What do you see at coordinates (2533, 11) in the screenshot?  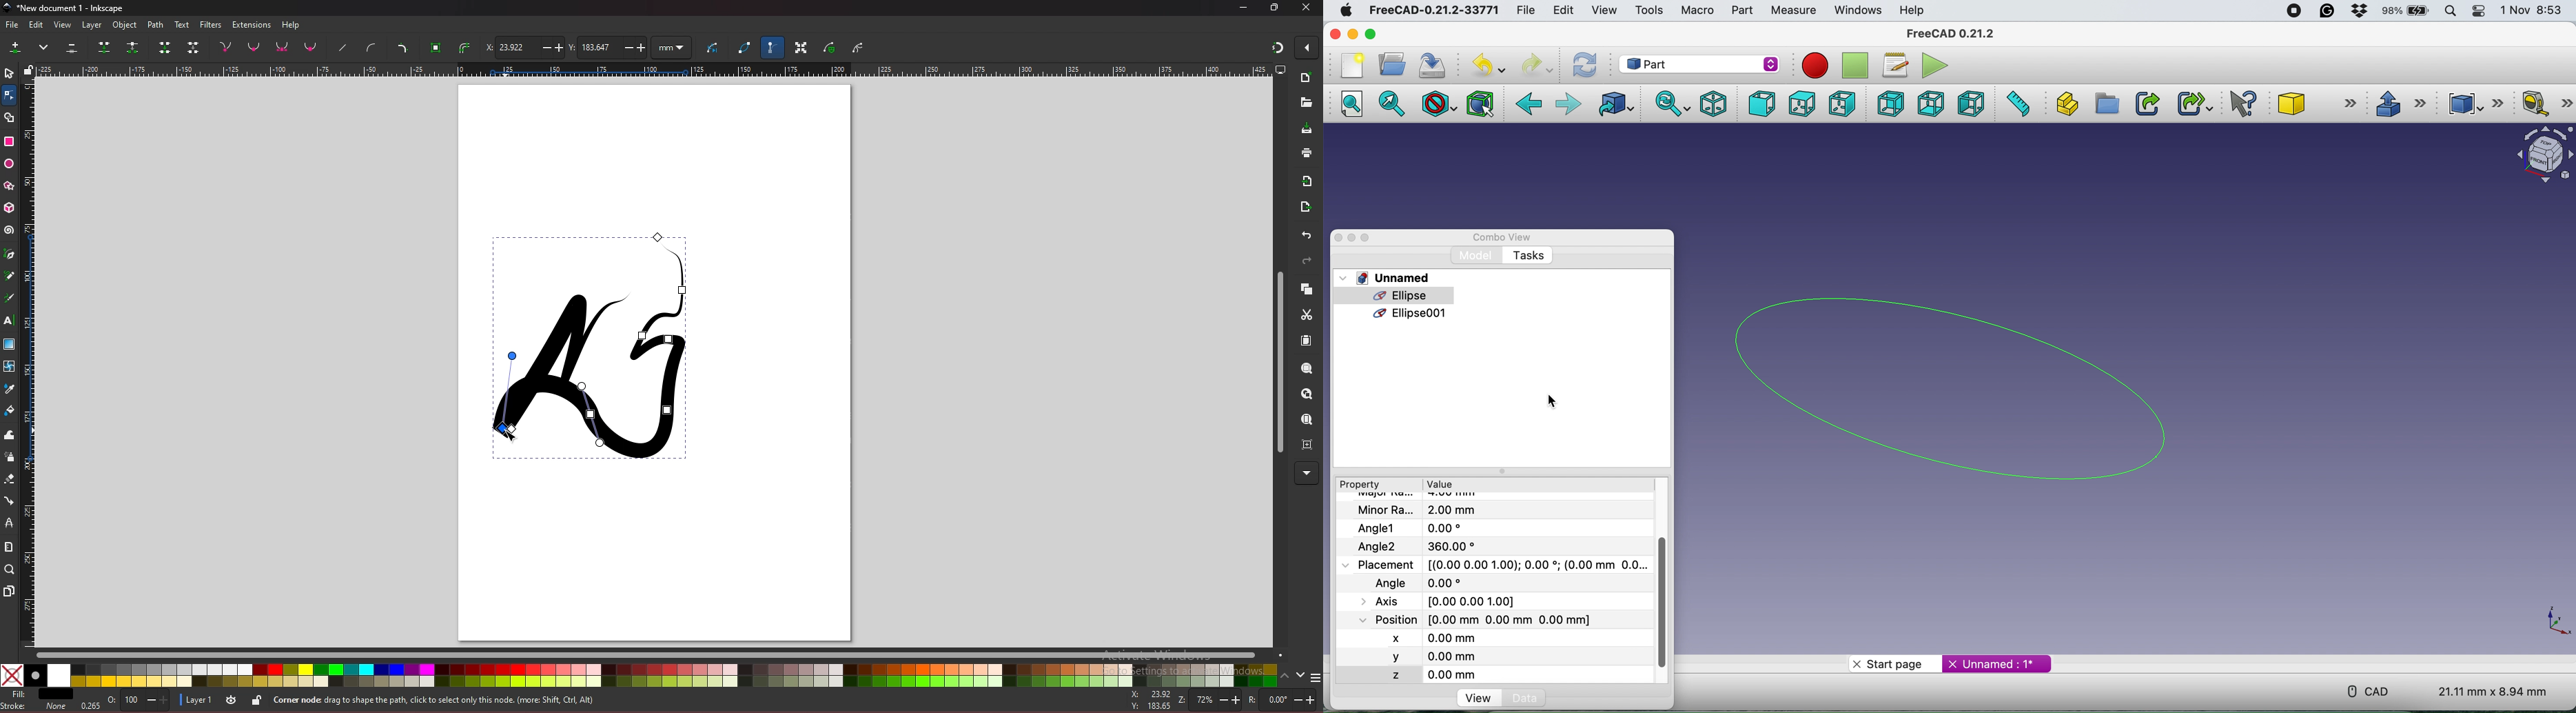 I see `date and time` at bounding box center [2533, 11].